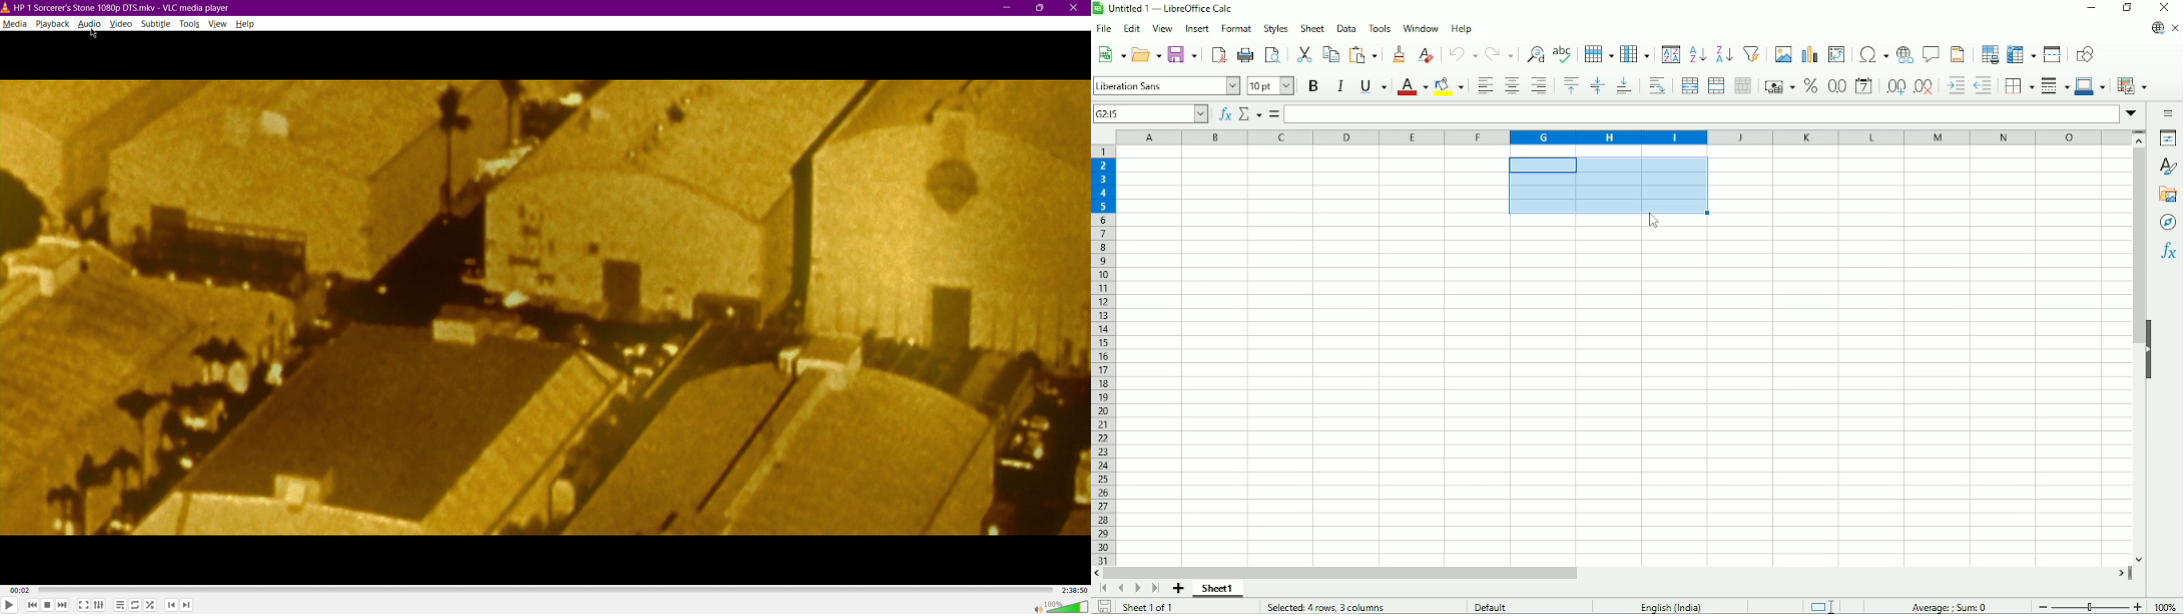 The width and height of the screenshot is (2184, 616). Describe the element at coordinates (2018, 87) in the screenshot. I see `Borders` at that location.